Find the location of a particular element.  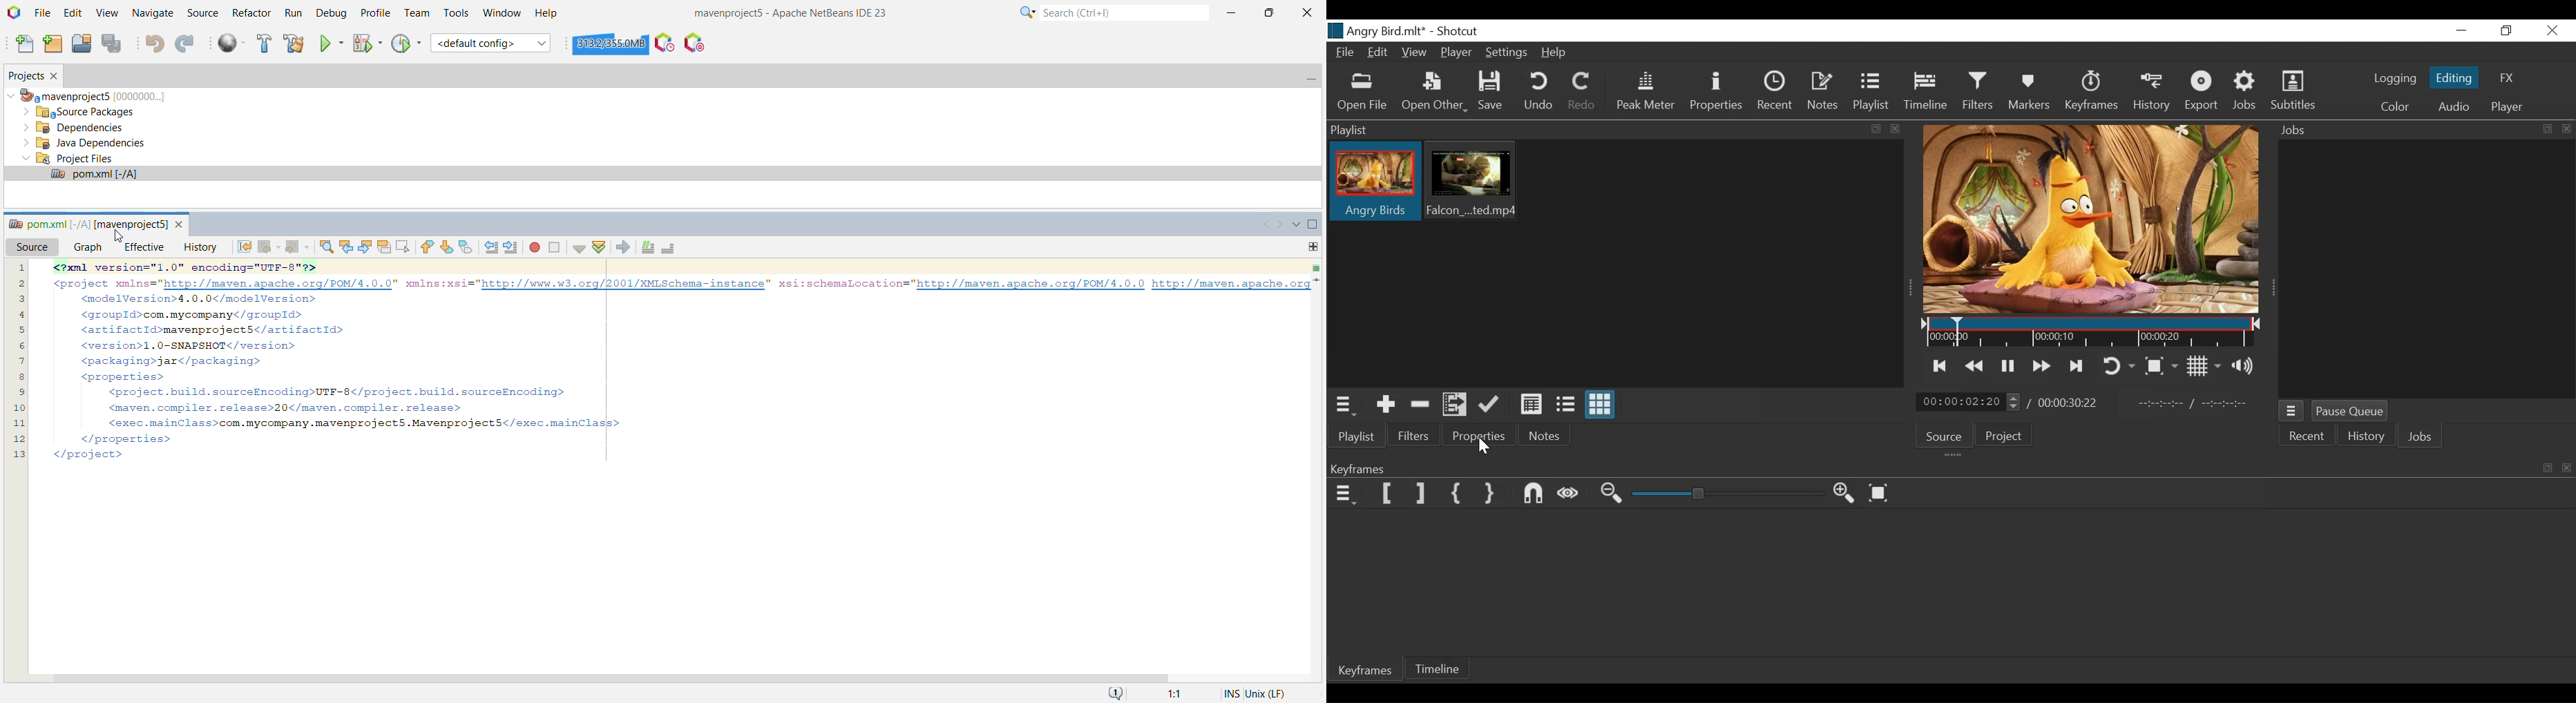

Properties is located at coordinates (1715, 93).